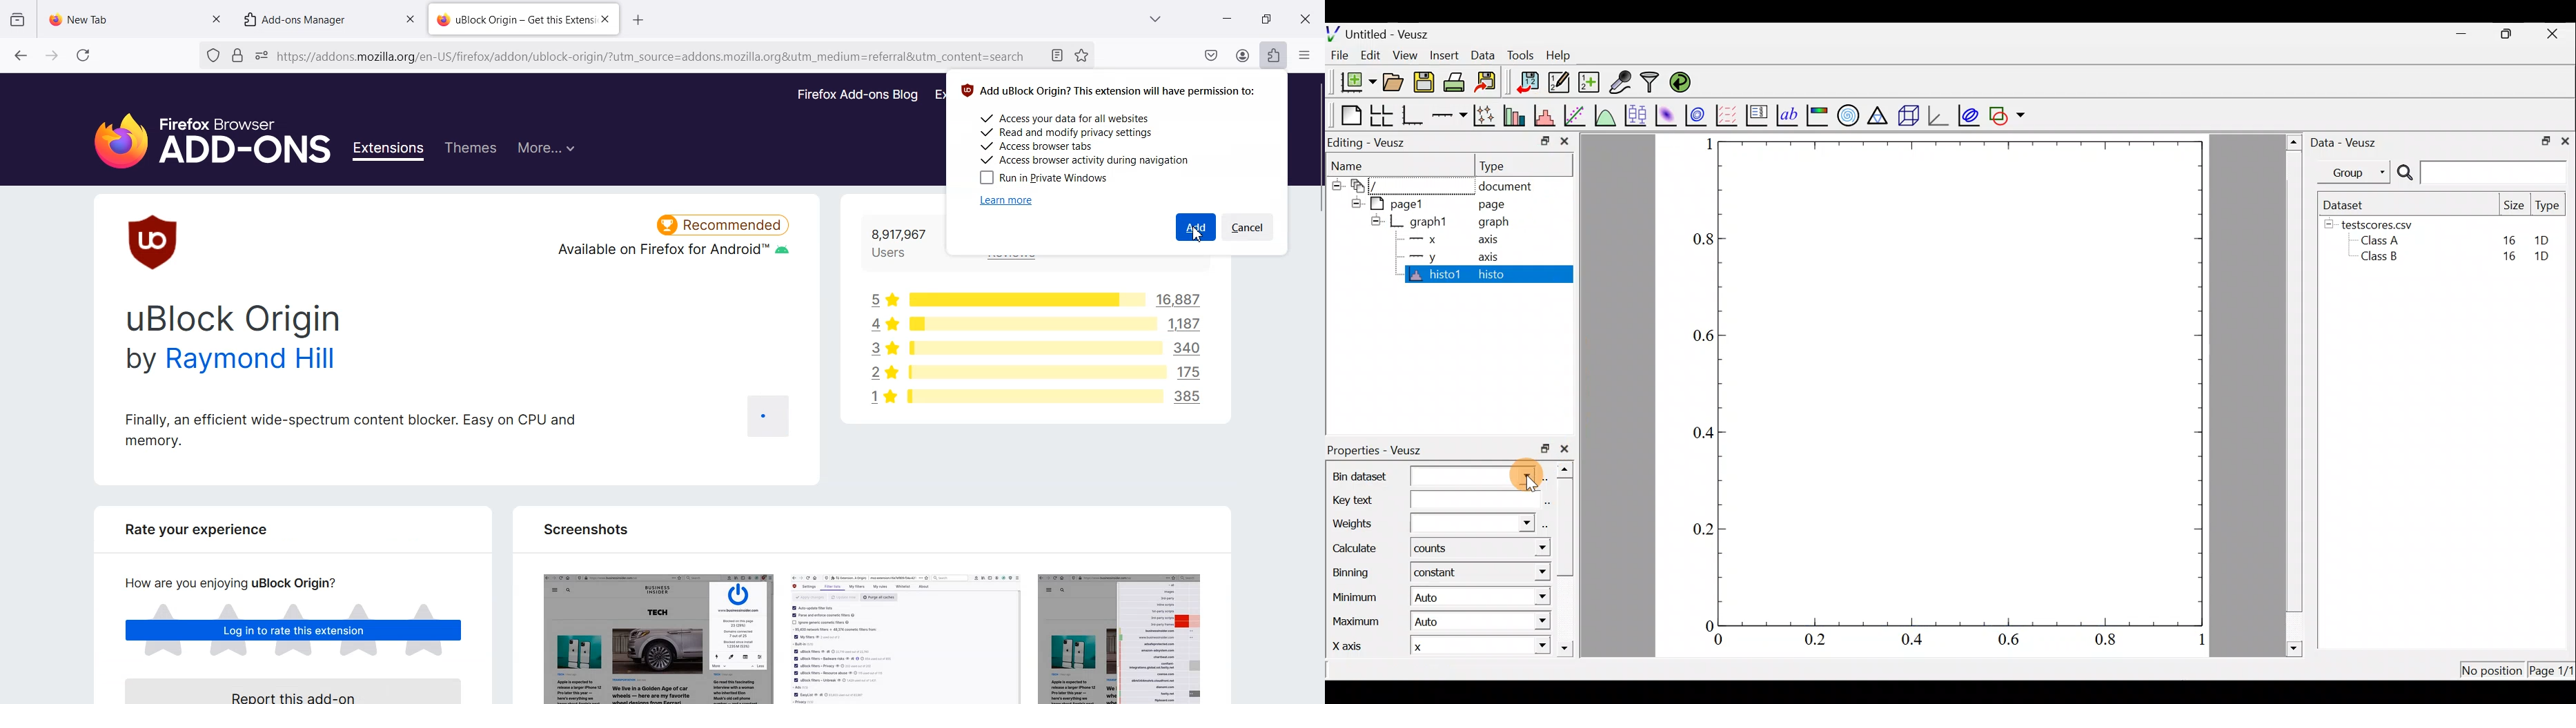 Image resolution: width=2576 pixels, height=728 pixels. What do you see at coordinates (1481, 53) in the screenshot?
I see `Data` at bounding box center [1481, 53].